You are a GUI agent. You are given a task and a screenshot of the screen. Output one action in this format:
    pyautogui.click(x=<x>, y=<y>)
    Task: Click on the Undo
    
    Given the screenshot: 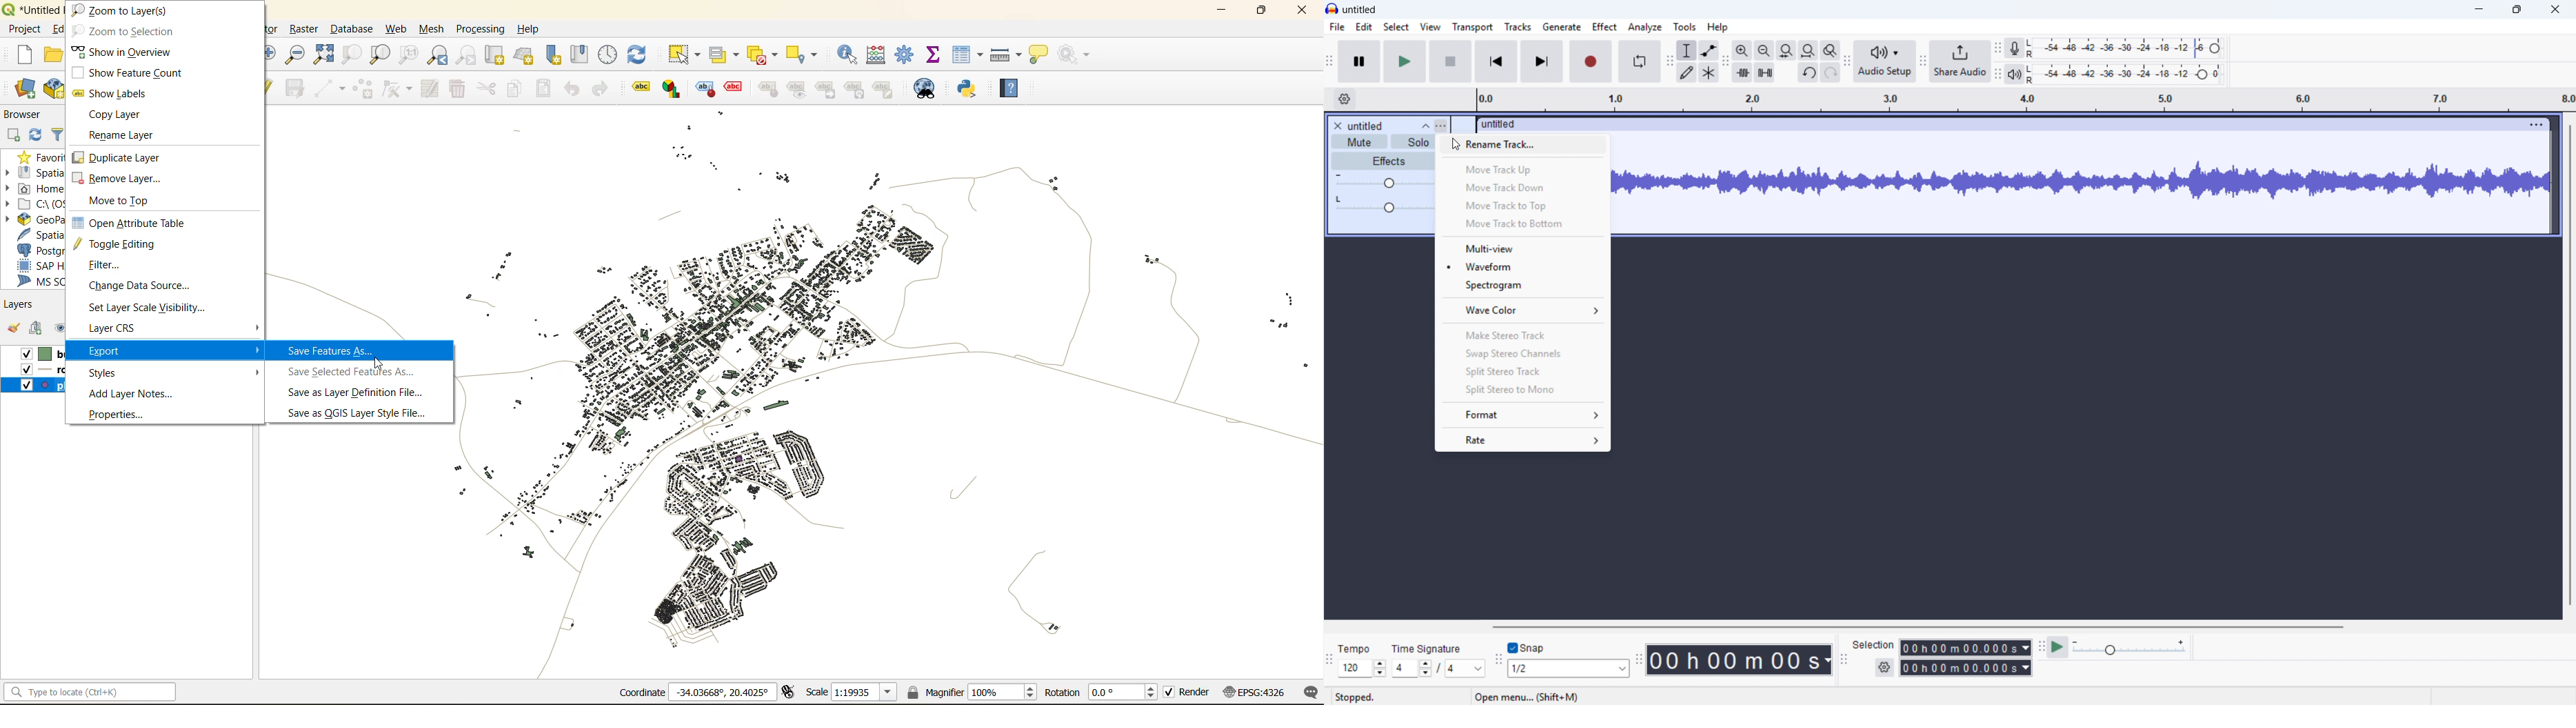 What is the action you would take?
    pyautogui.click(x=1809, y=73)
    